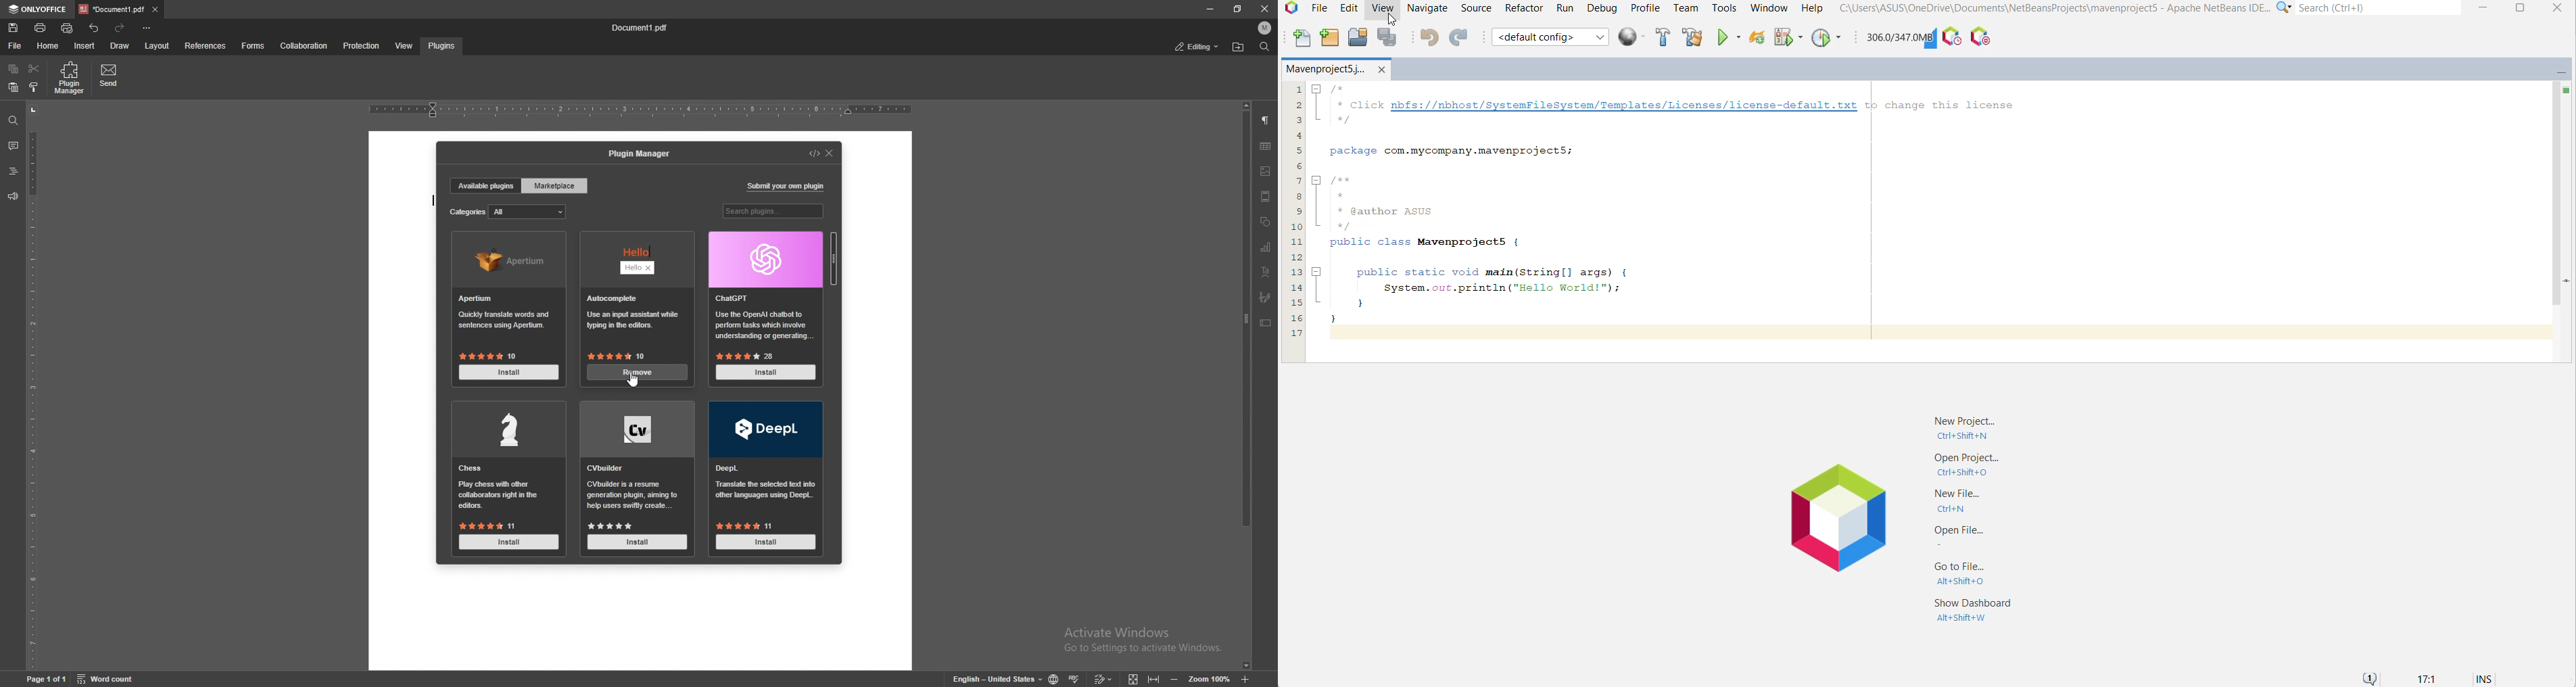 The width and height of the screenshot is (2576, 700). I want to click on New File, so click(1303, 39).